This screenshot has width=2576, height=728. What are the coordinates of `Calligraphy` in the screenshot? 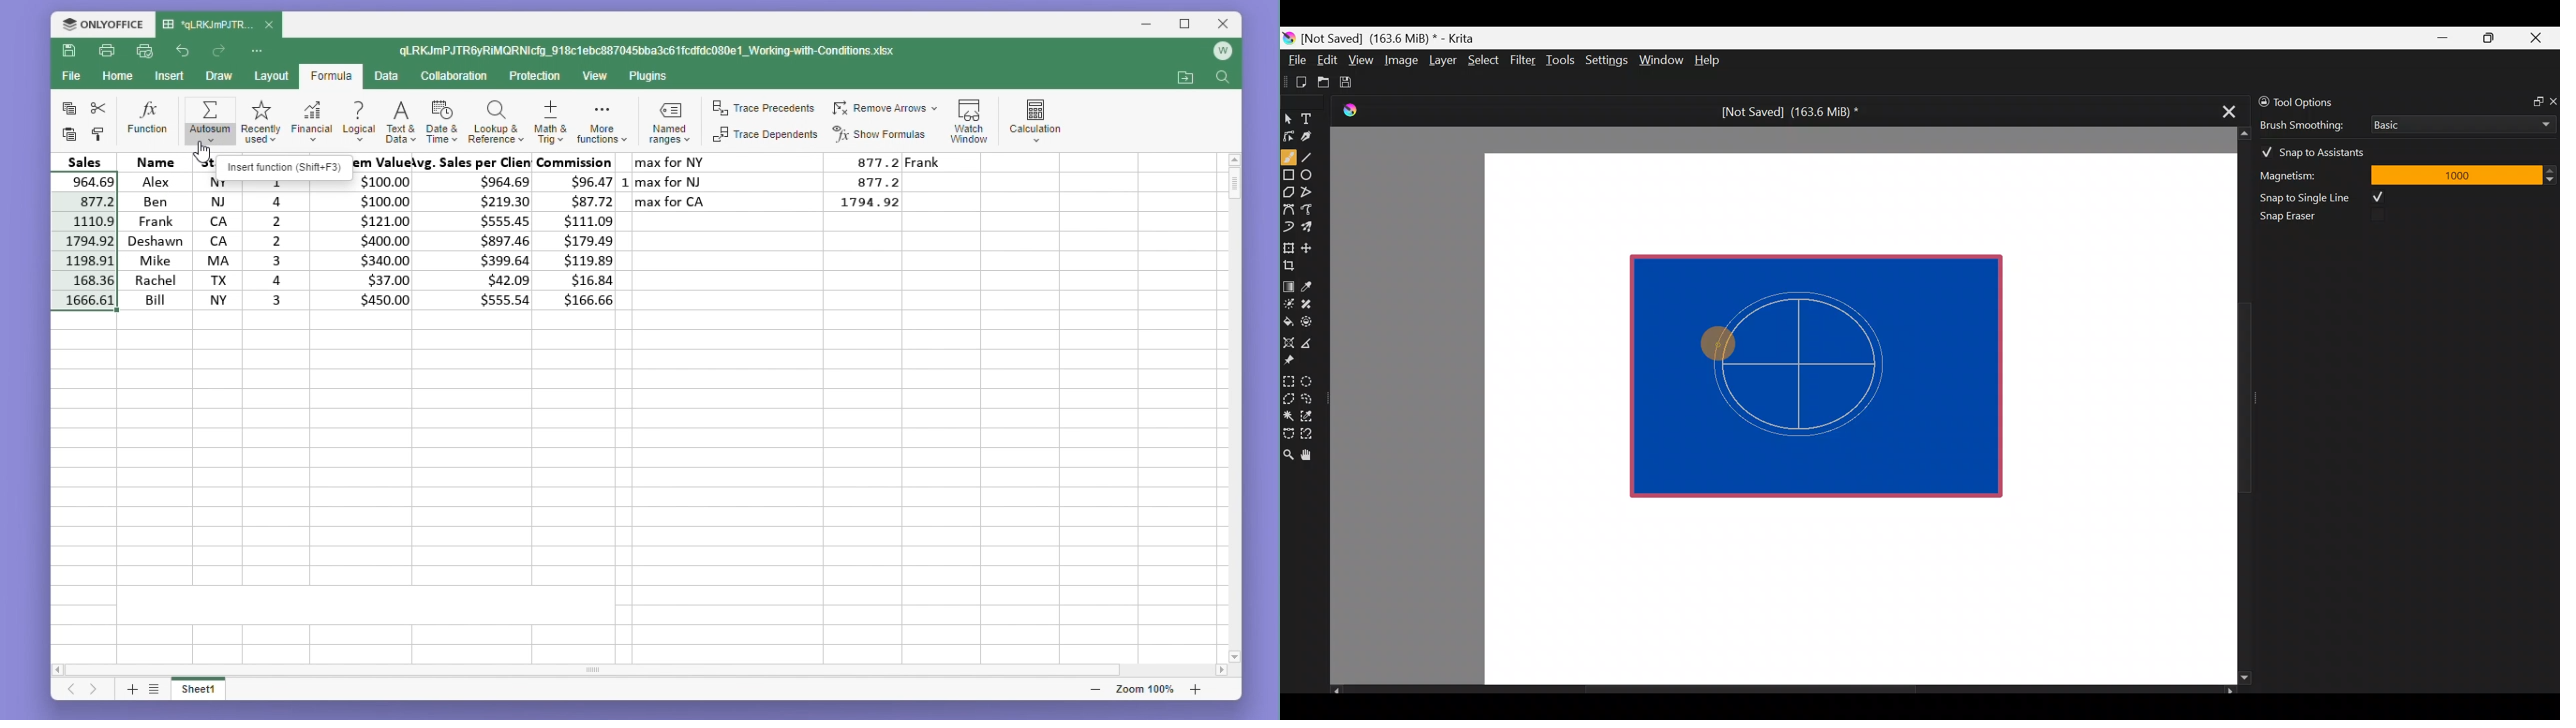 It's located at (1316, 139).